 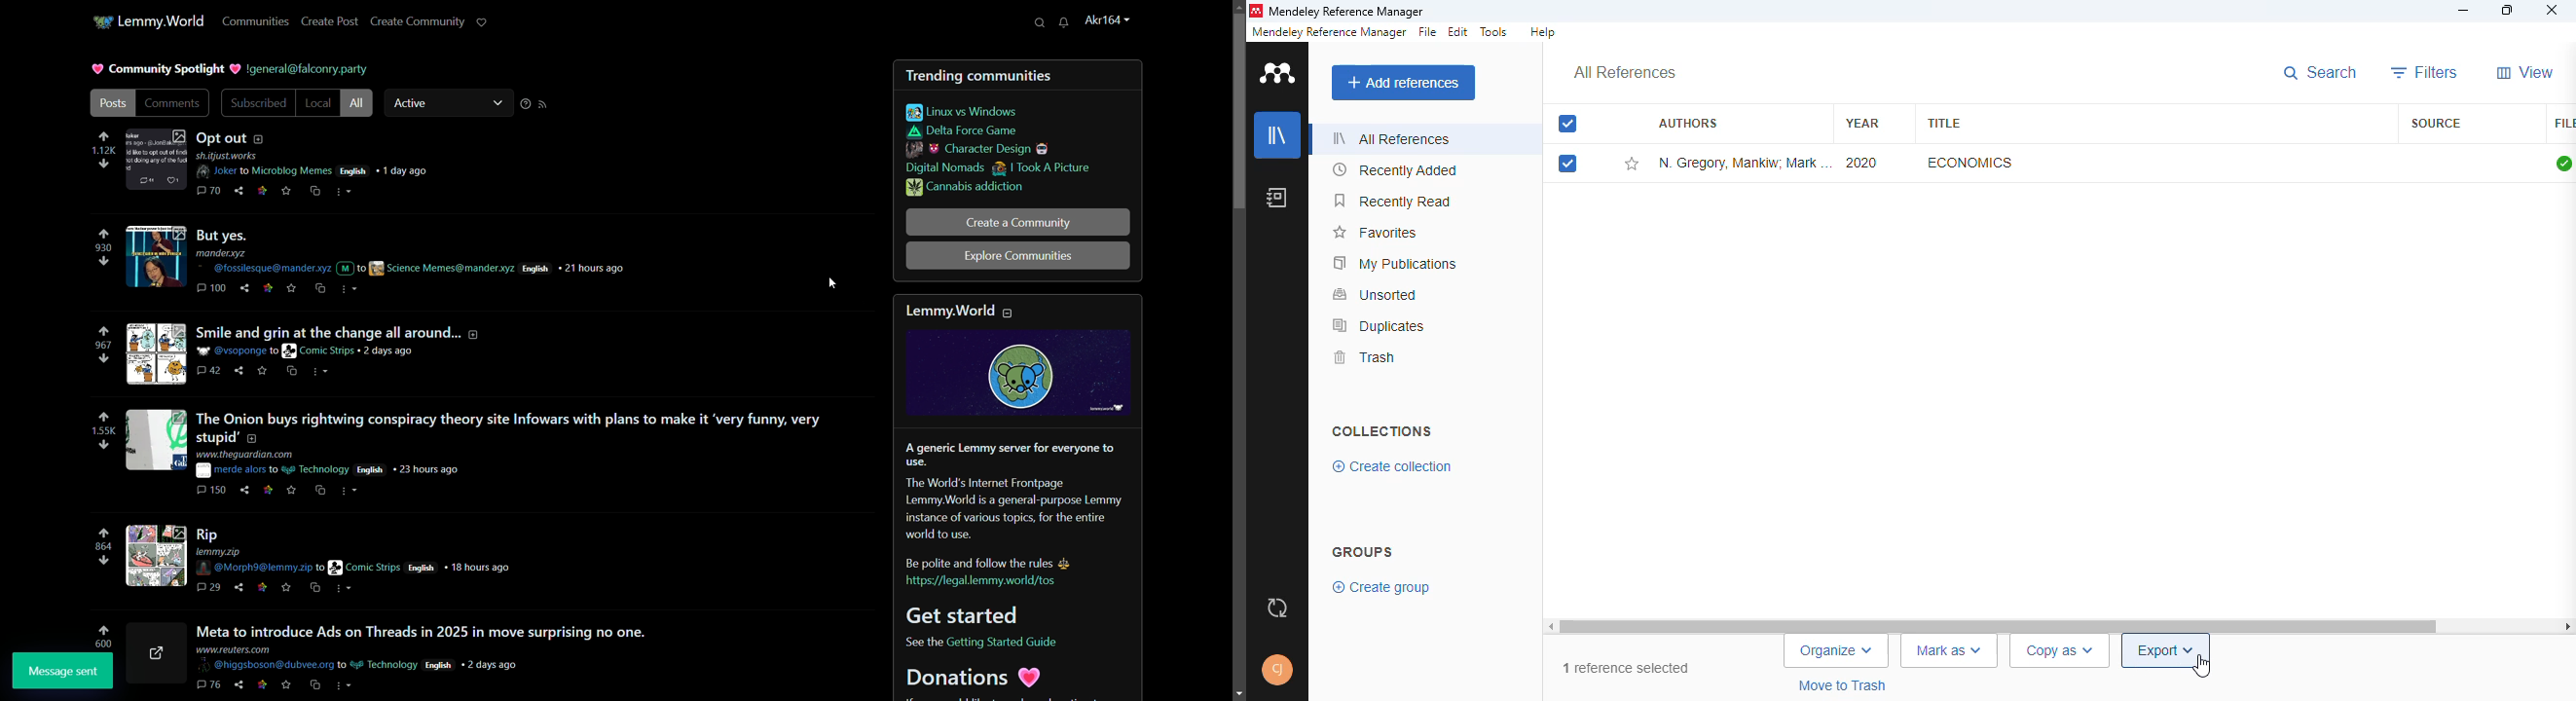 What do you see at coordinates (1459, 32) in the screenshot?
I see `edit` at bounding box center [1459, 32].